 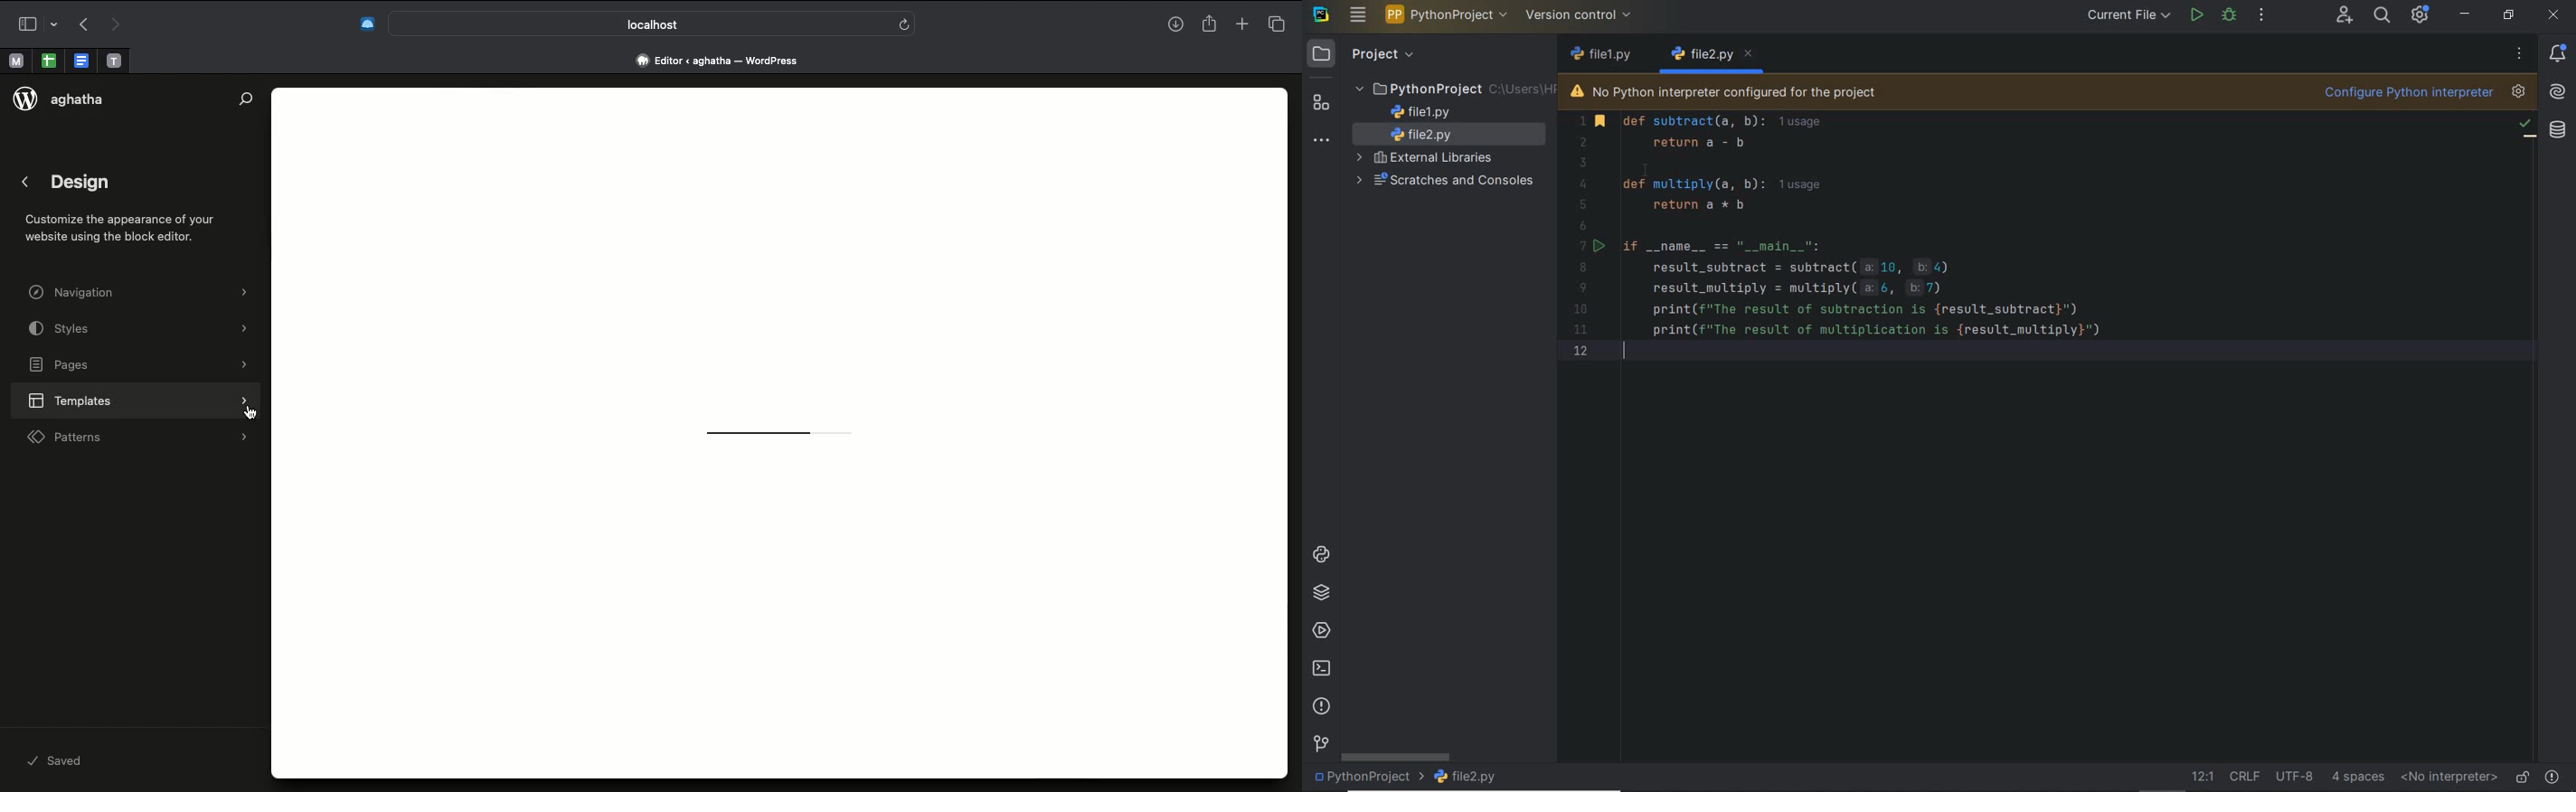 What do you see at coordinates (1864, 226) in the screenshot?
I see `Code` at bounding box center [1864, 226].